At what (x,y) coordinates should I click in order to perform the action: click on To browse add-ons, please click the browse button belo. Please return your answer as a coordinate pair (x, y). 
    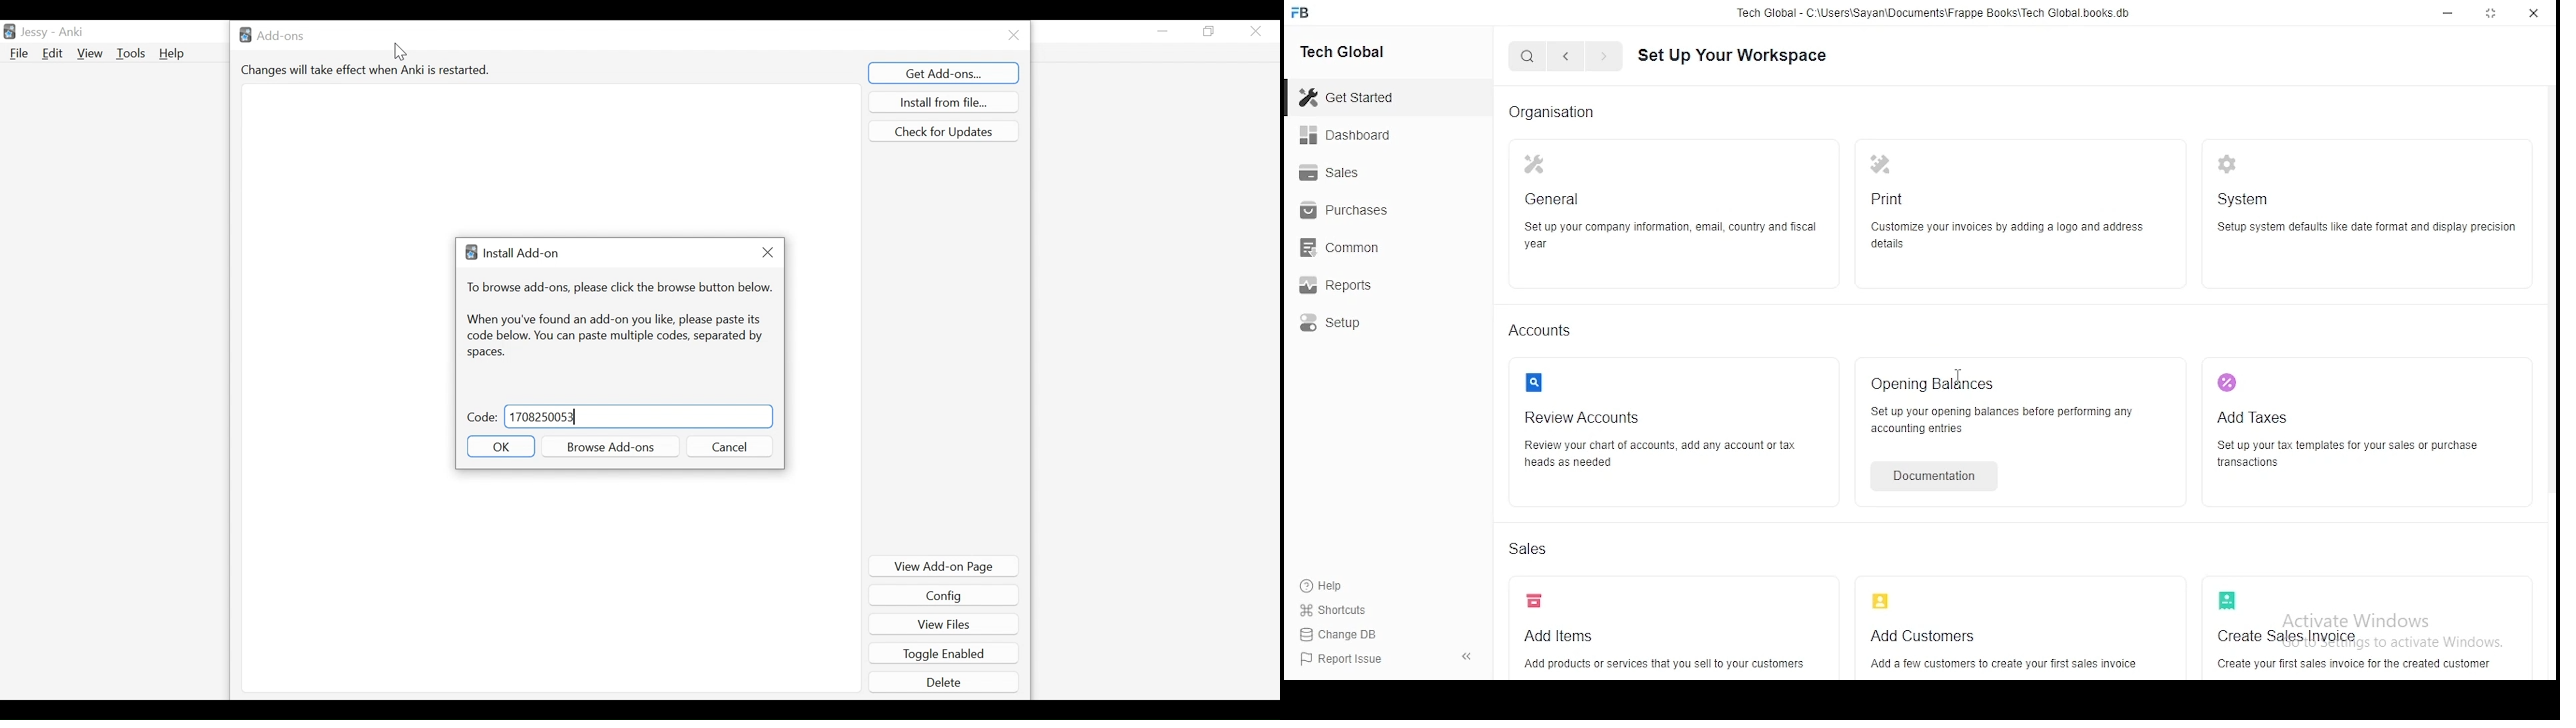
    Looking at the image, I should click on (619, 287).